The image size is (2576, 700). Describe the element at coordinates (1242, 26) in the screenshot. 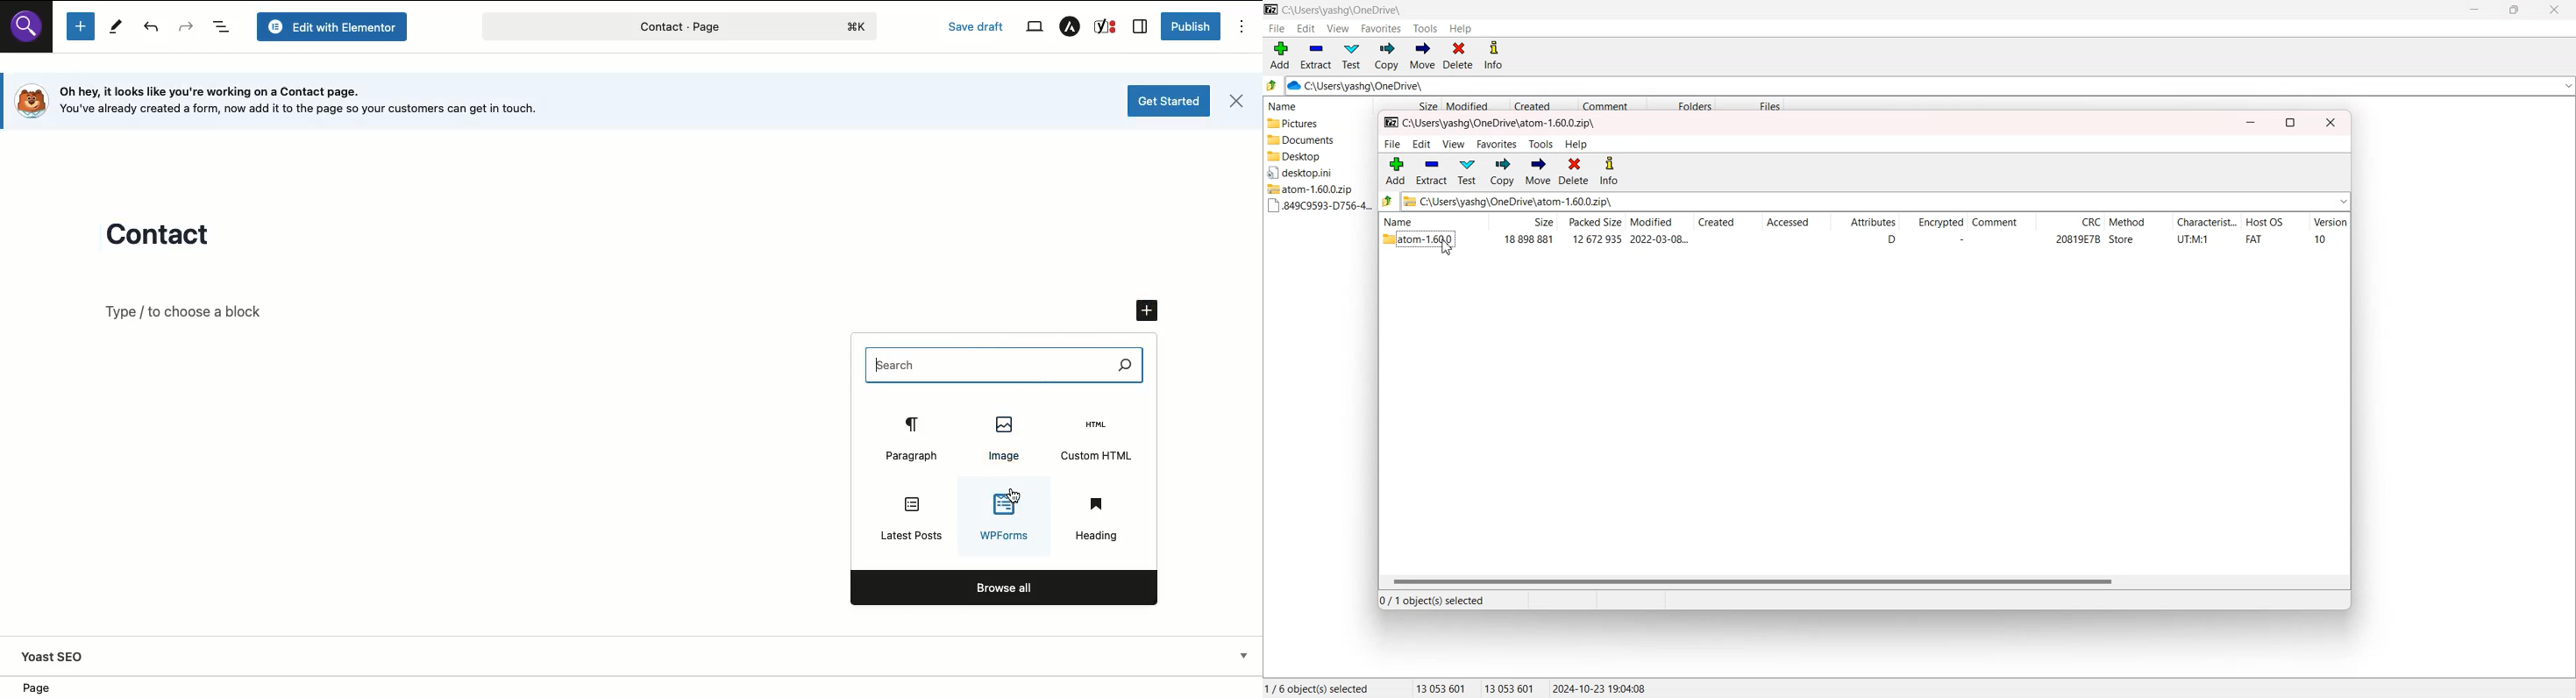

I see `Options` at that location.